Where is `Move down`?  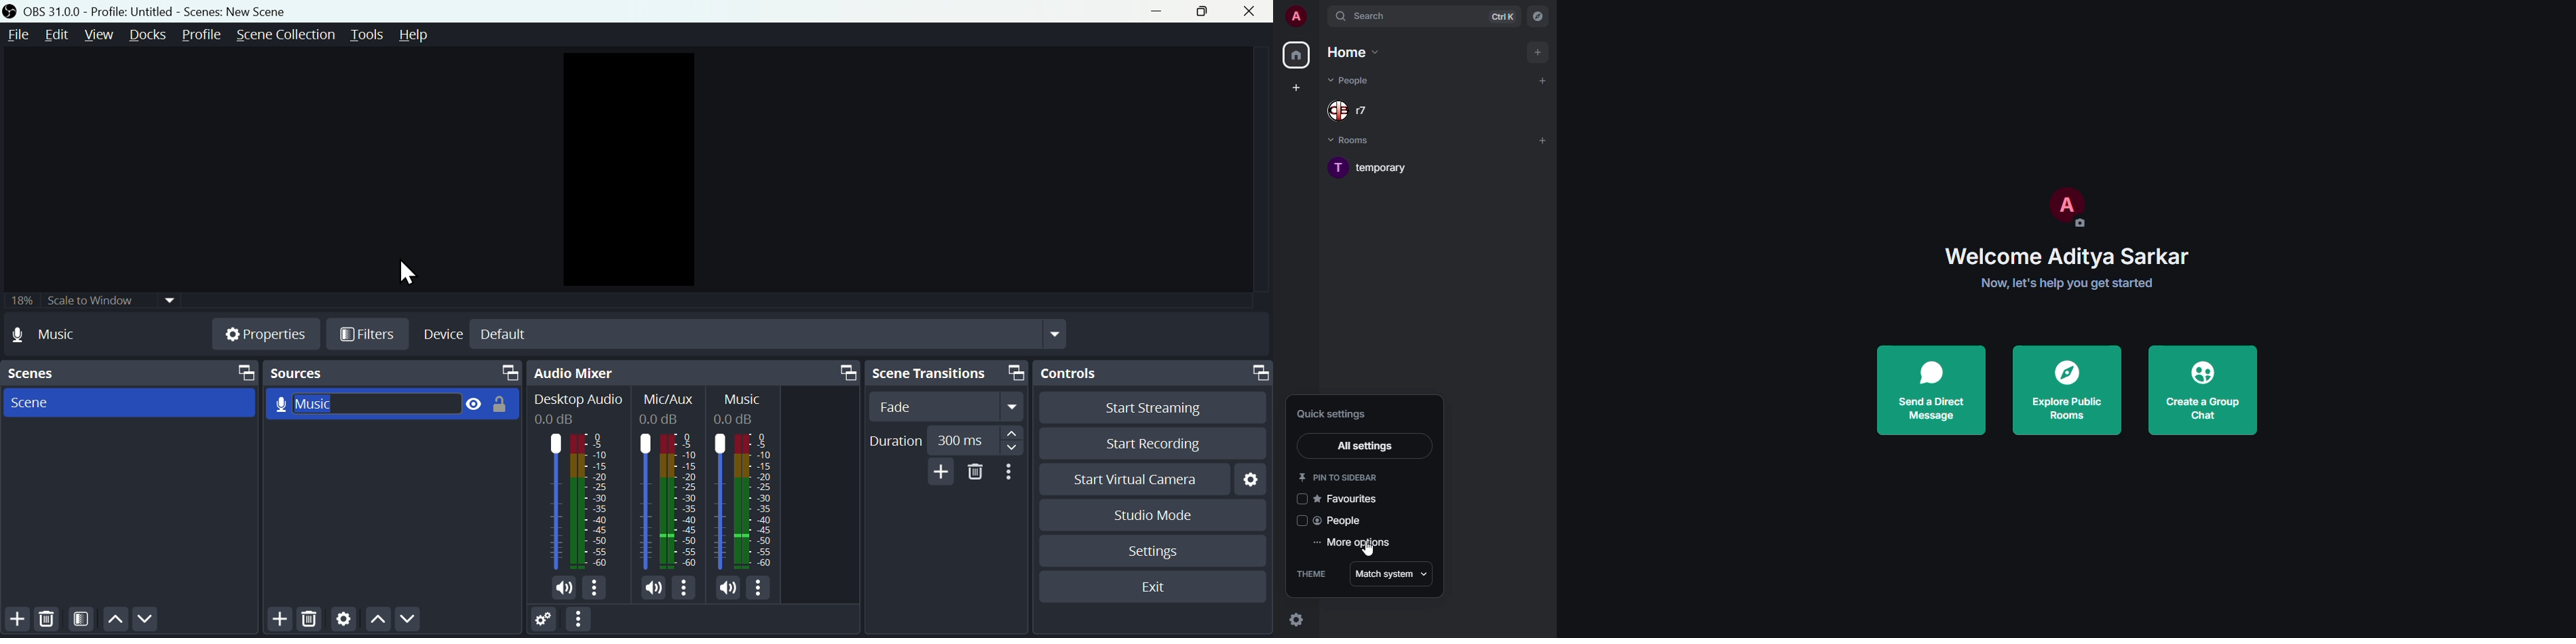
Move down is located at coordinates (410, 620).